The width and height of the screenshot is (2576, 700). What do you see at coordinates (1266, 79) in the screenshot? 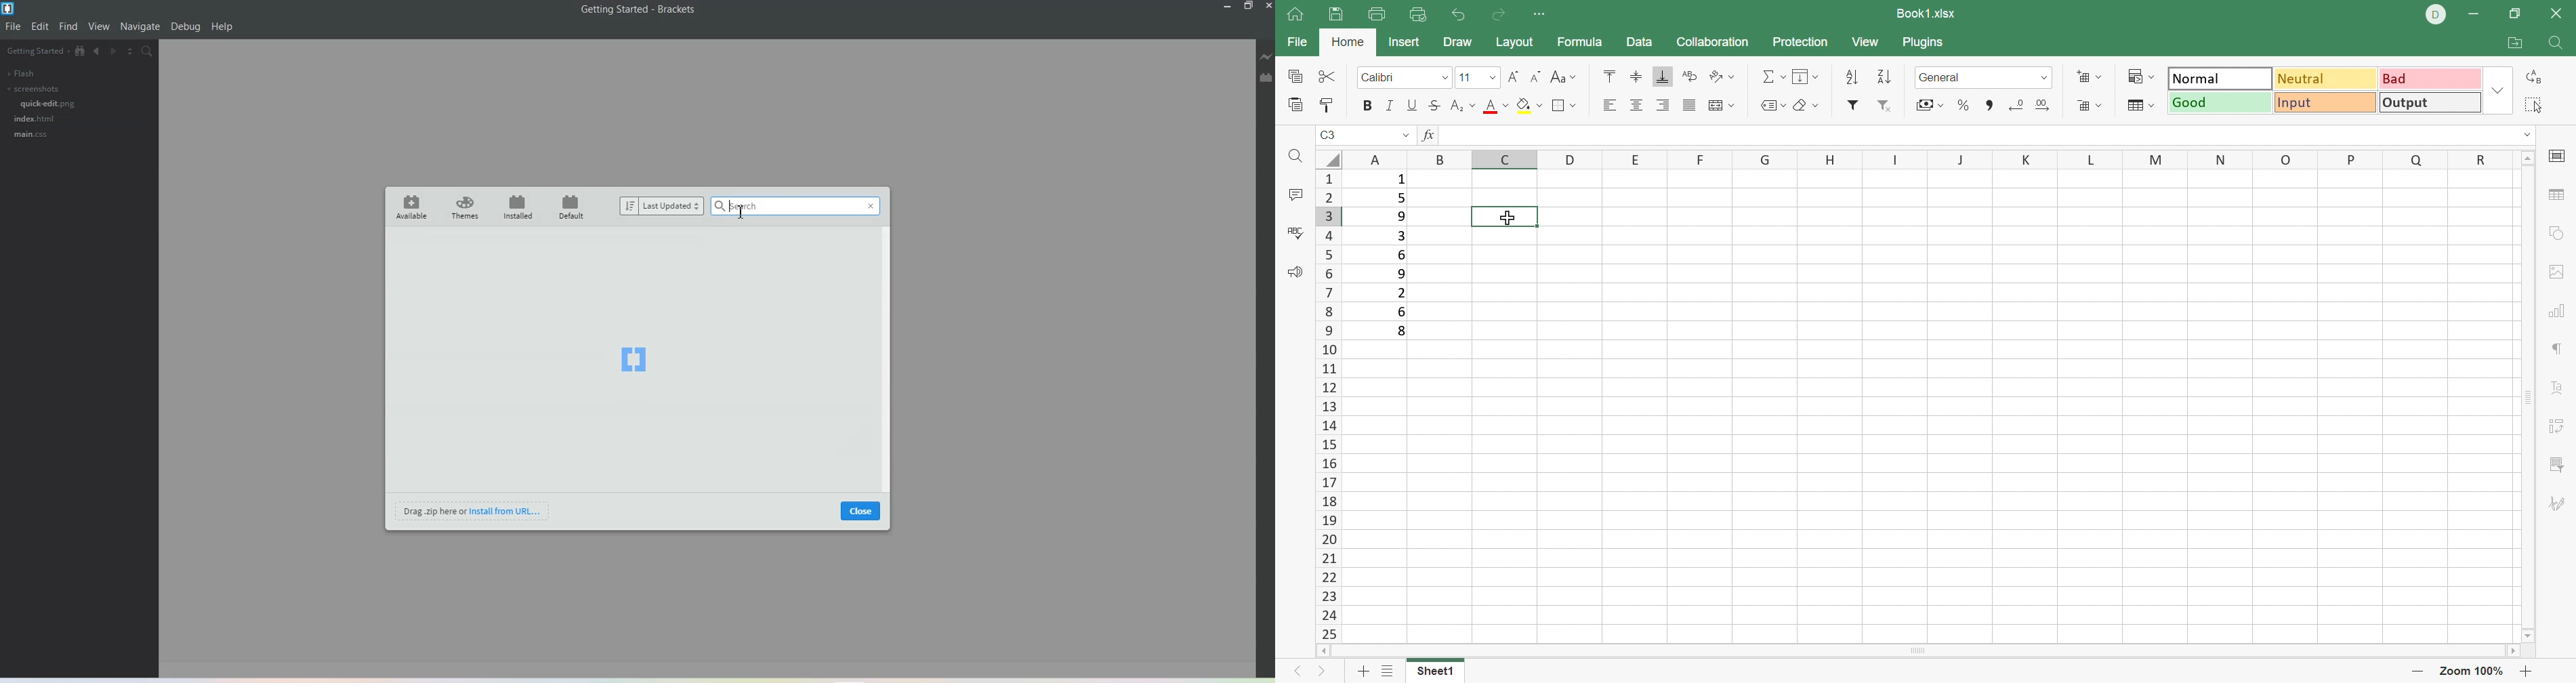
I see `Extension Manager` at bounding box center [1266, 79].